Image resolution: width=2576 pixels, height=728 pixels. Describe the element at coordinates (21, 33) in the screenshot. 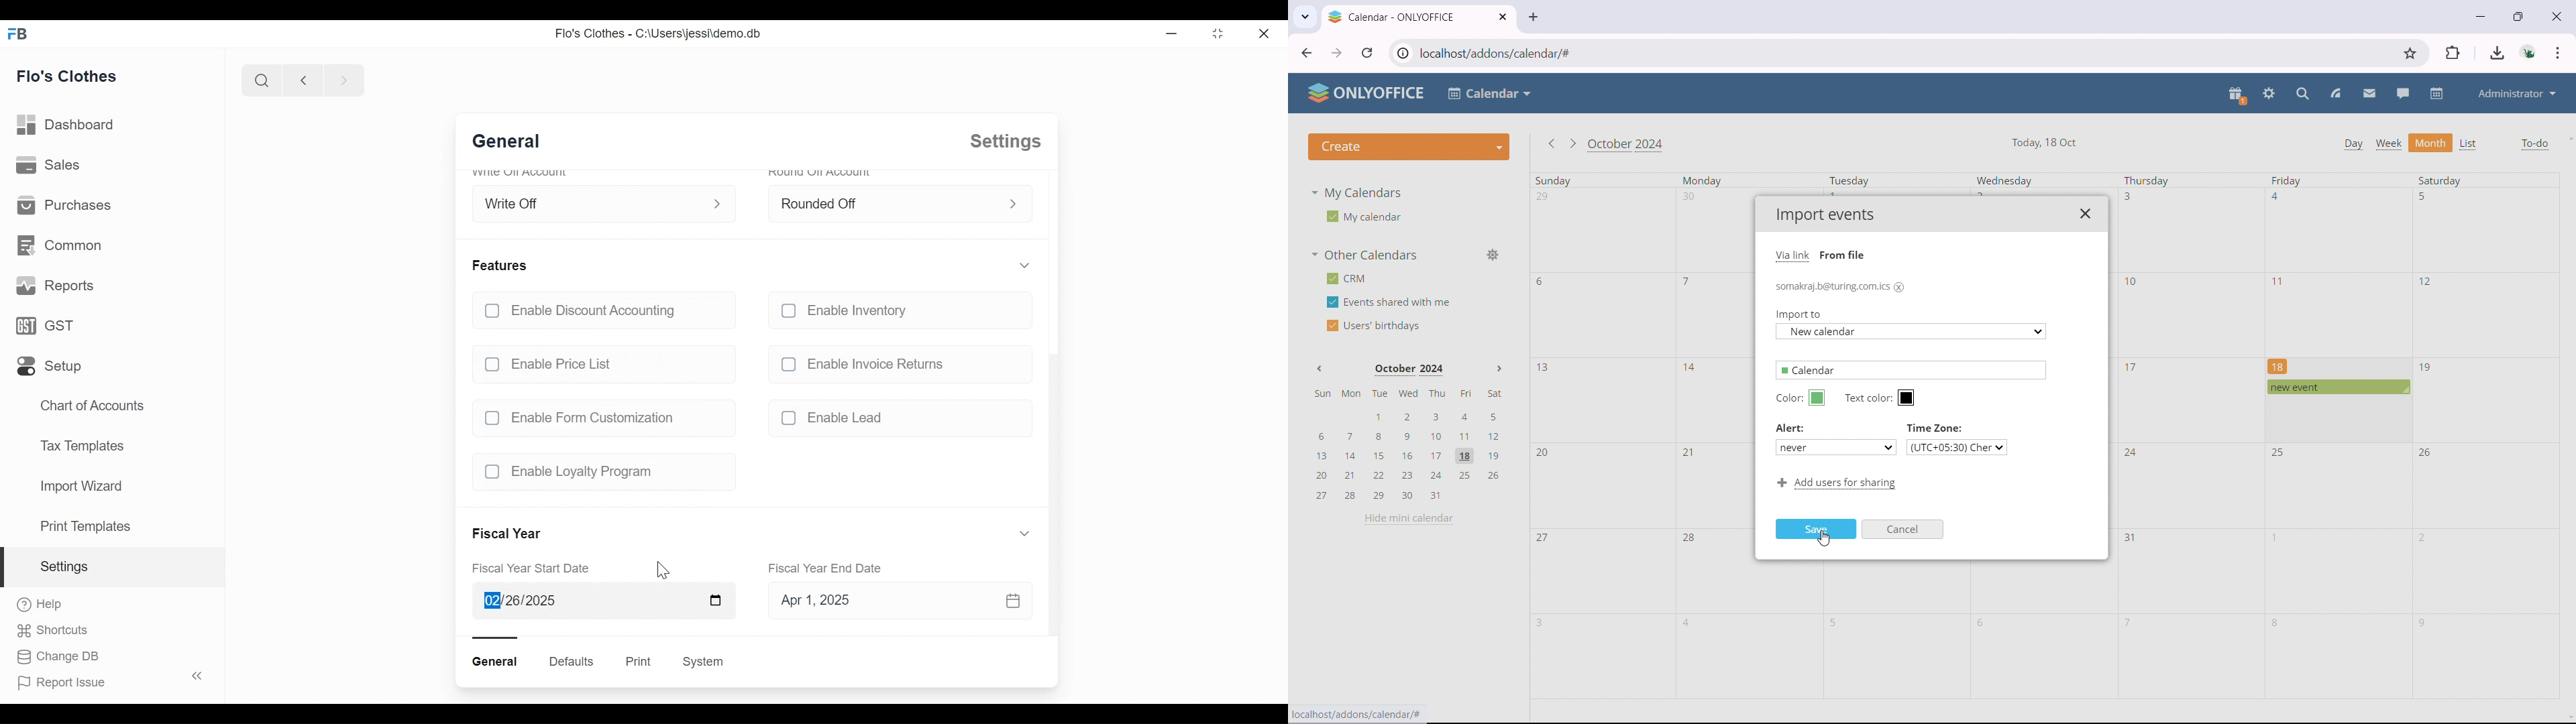

I see `Frappe Books Desktop icon` at that location.